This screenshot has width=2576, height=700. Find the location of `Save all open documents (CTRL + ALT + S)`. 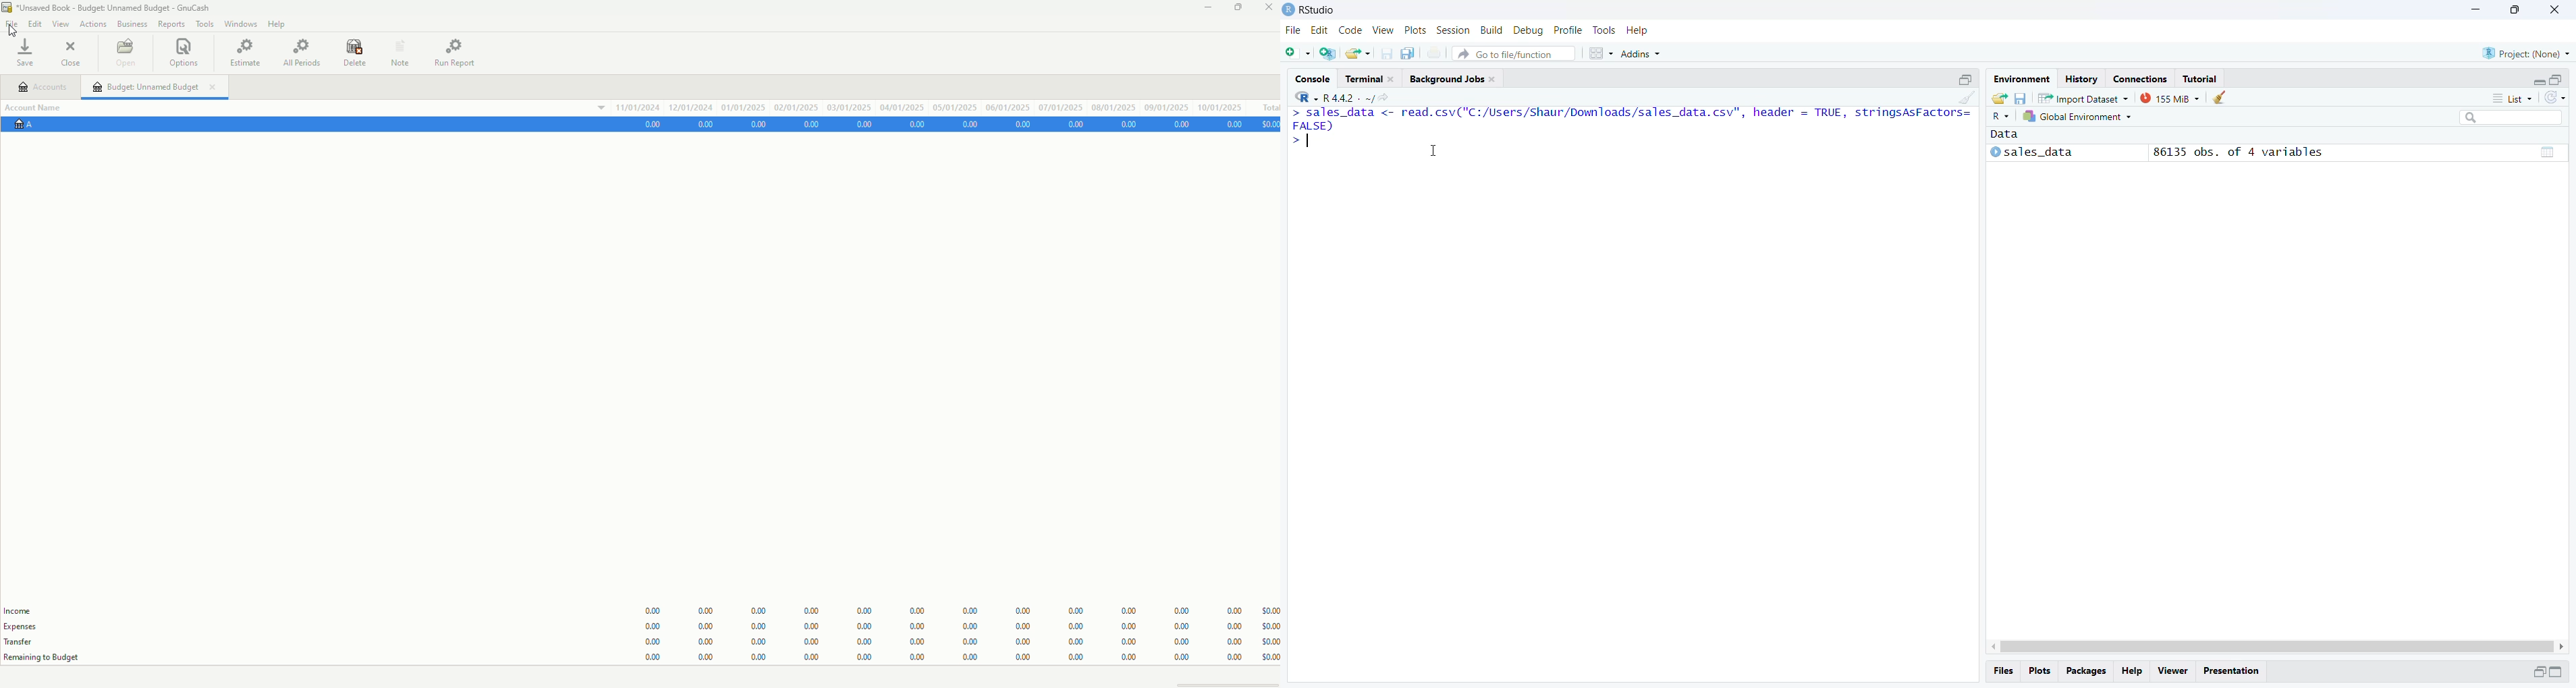

Save all open documents (CTRL + ALT + S) is located at coordinates (1409, 54).